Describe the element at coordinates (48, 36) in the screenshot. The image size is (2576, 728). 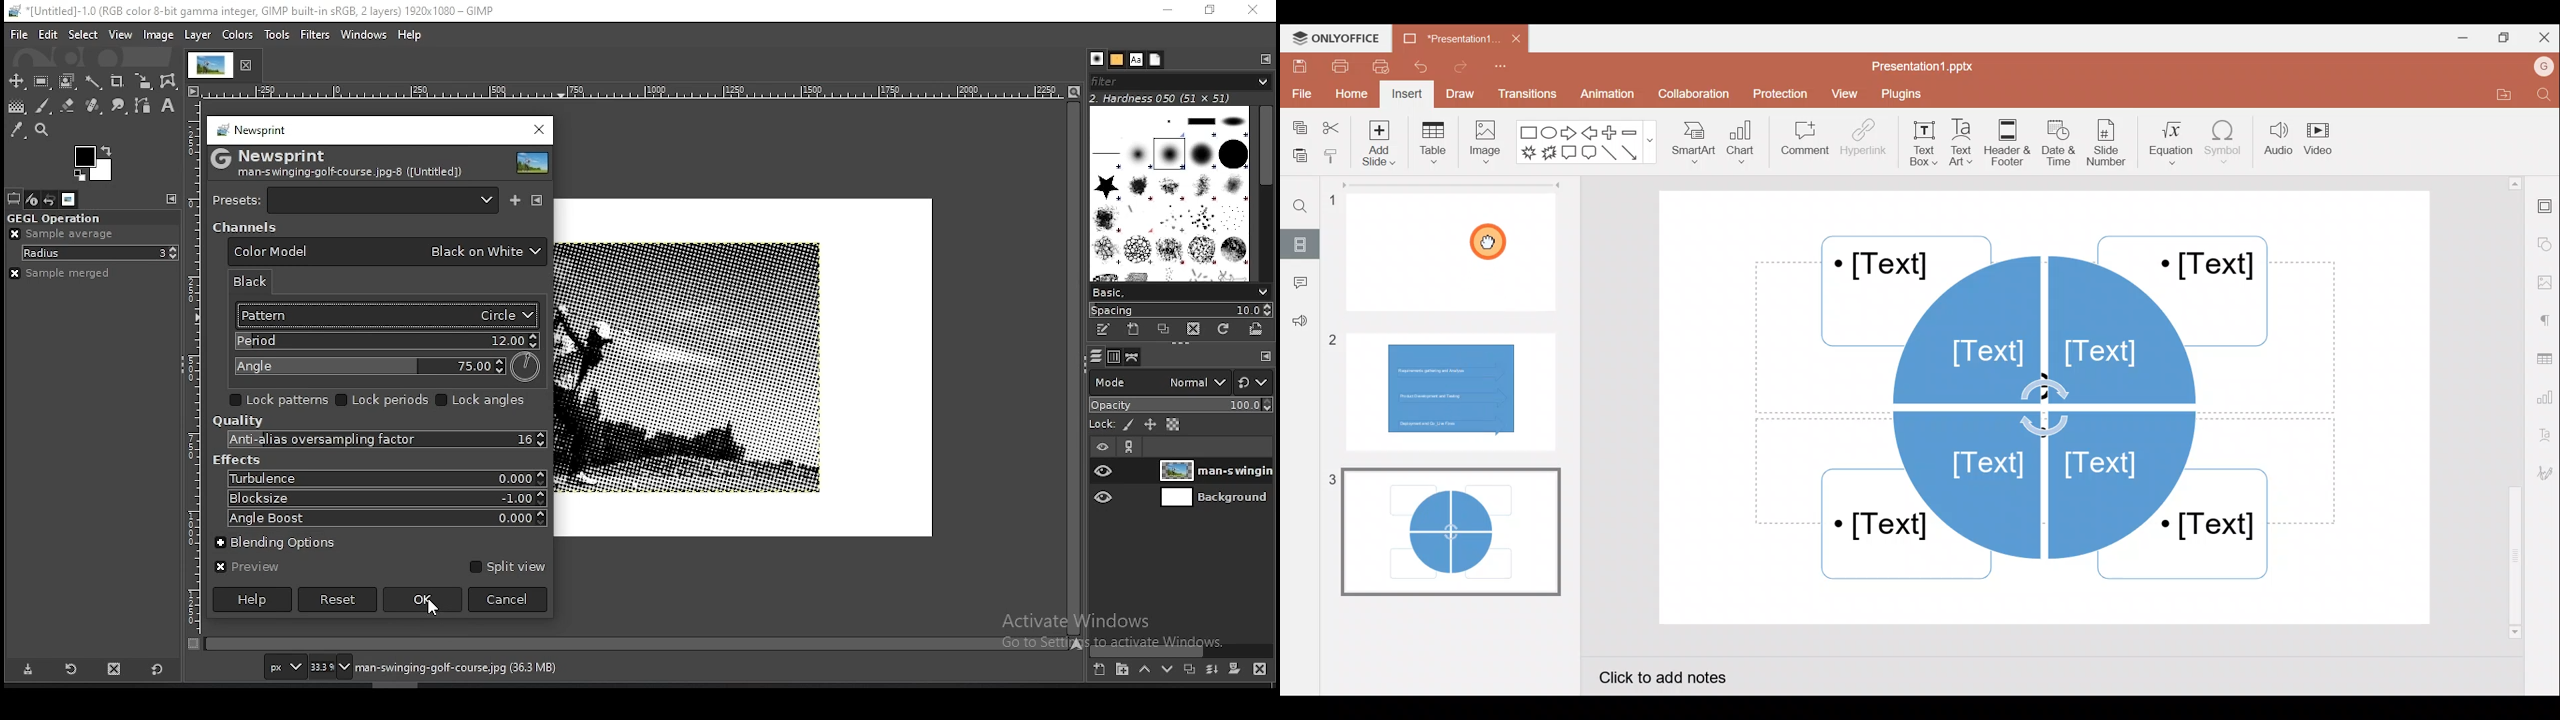
I see `edit` at that location.